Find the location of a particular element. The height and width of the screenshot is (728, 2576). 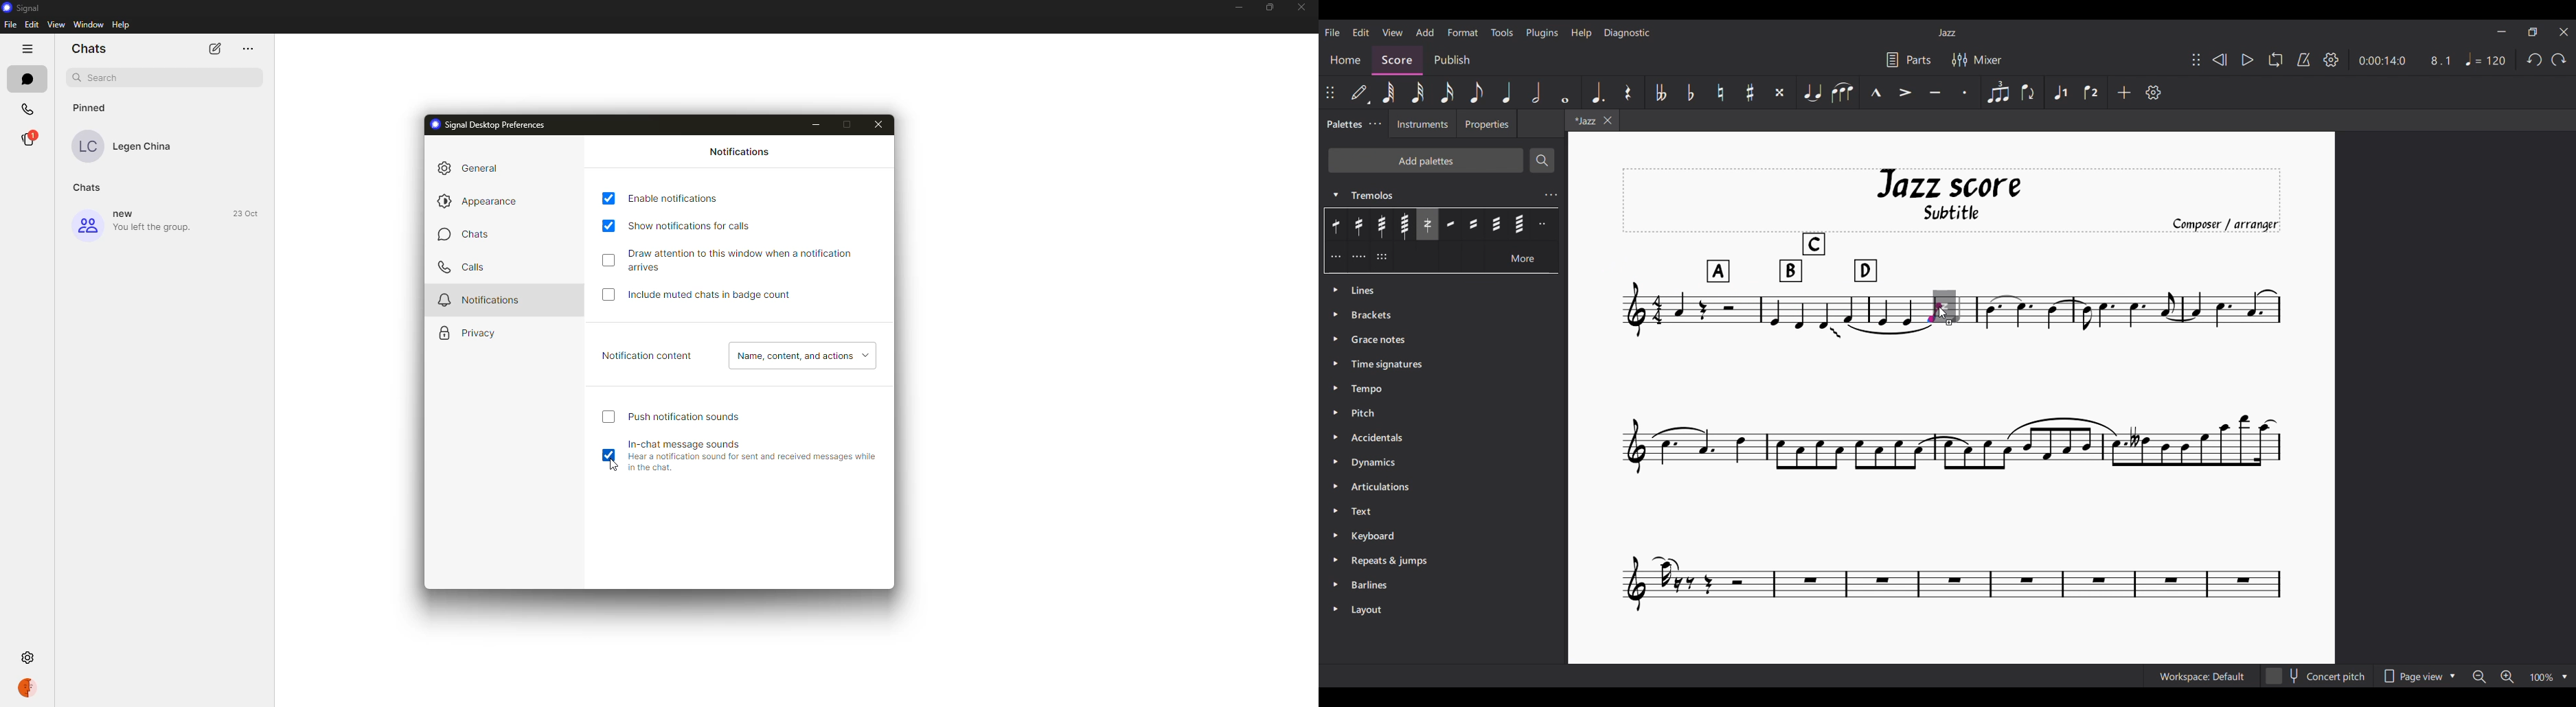

Legen China is located at coordinates (143, 147).